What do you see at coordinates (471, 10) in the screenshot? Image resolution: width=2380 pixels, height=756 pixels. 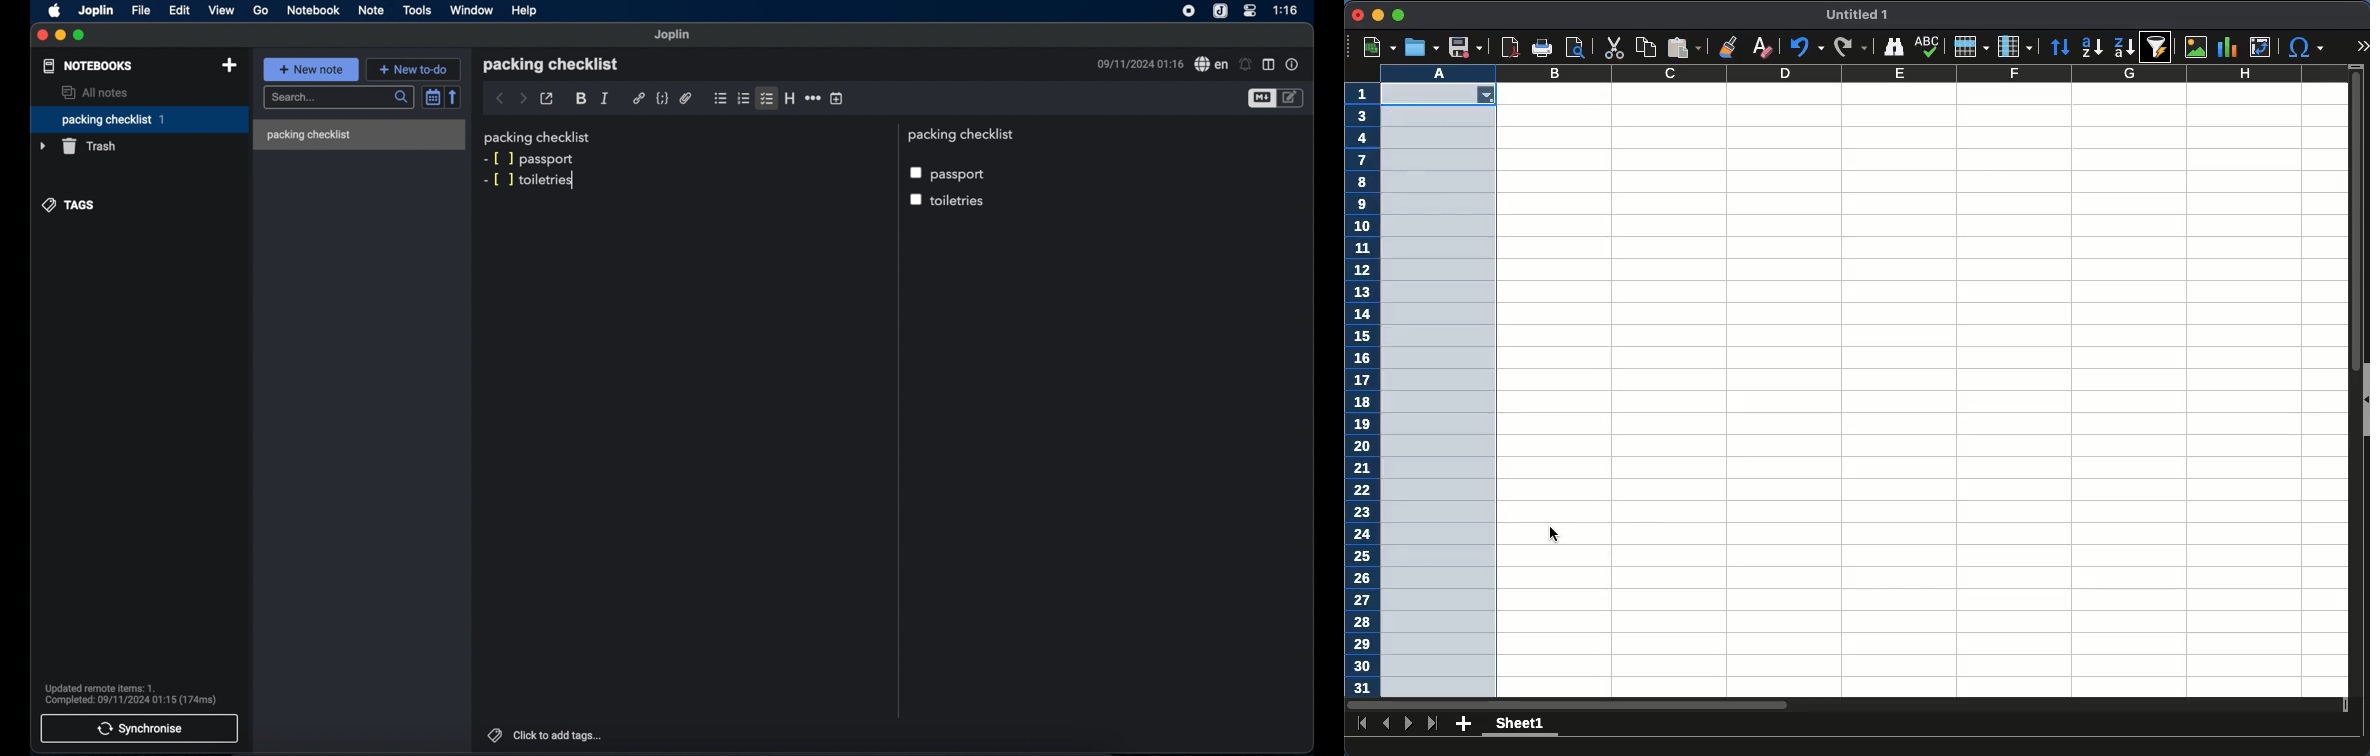 I see `window` at bounding box center [471, 10].